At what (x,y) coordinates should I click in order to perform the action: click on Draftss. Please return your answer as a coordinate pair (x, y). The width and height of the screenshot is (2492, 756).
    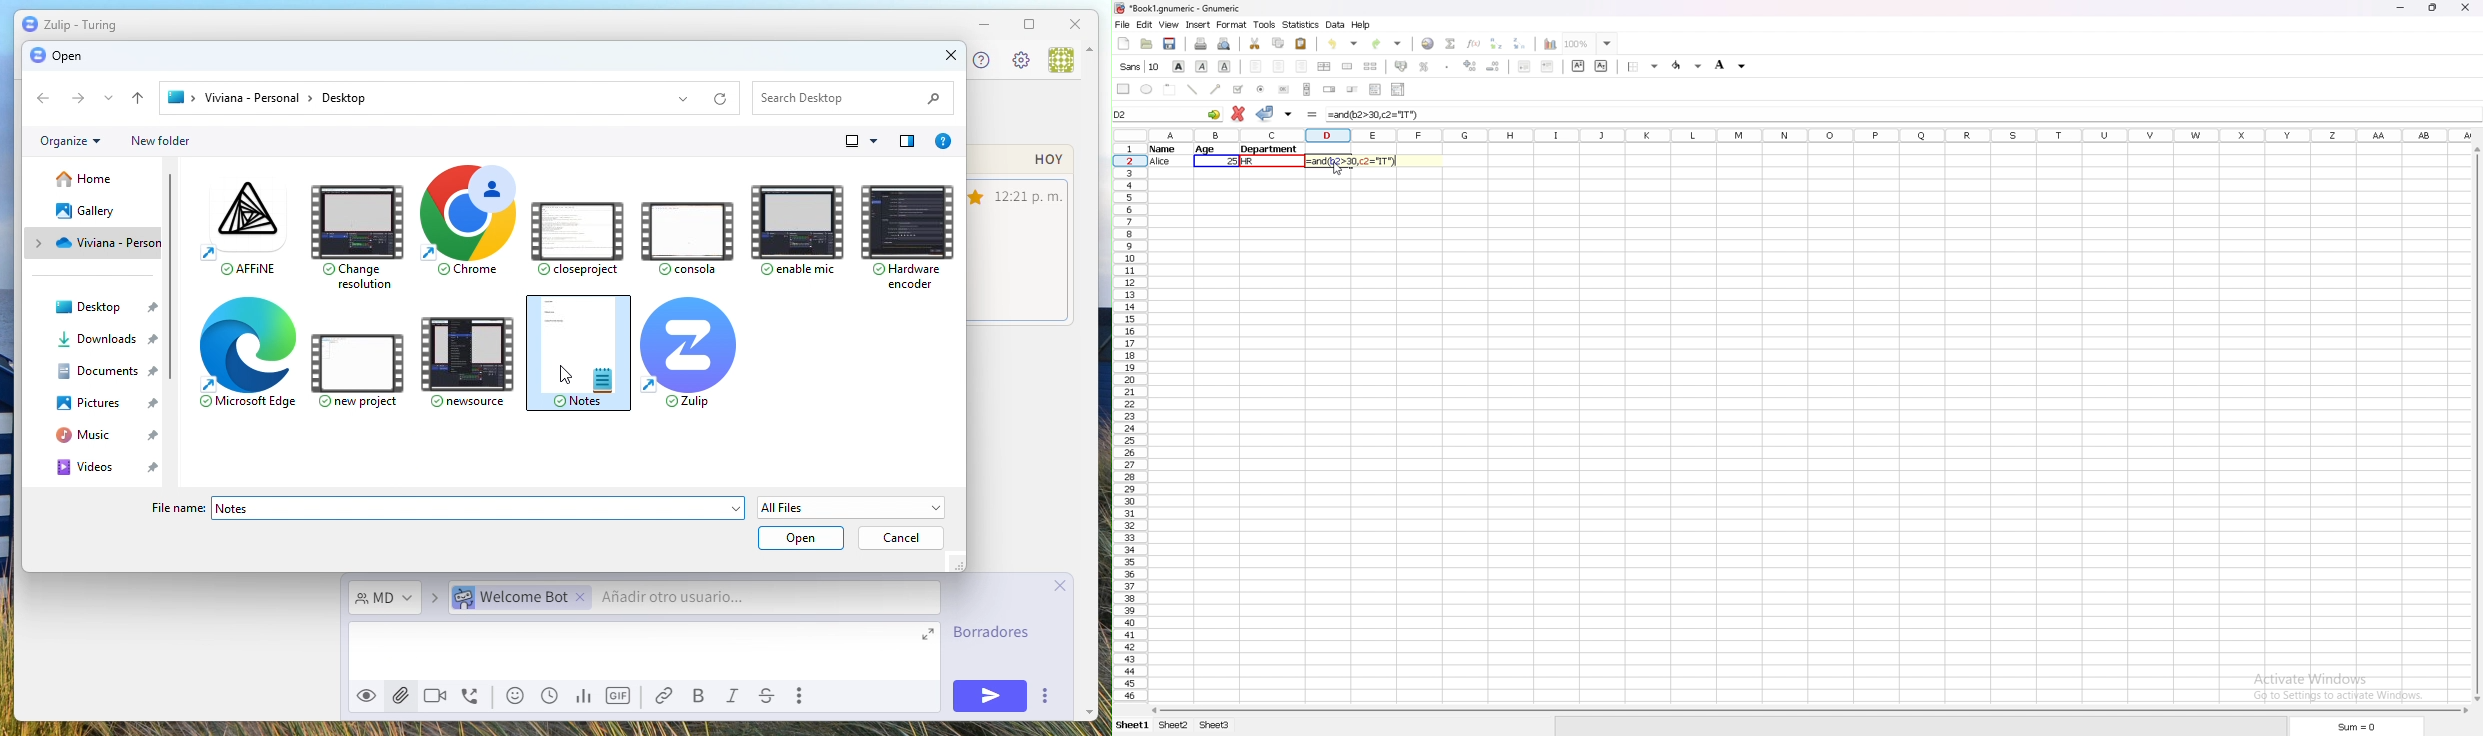
    Looking at the image, I should click on (997, 635).